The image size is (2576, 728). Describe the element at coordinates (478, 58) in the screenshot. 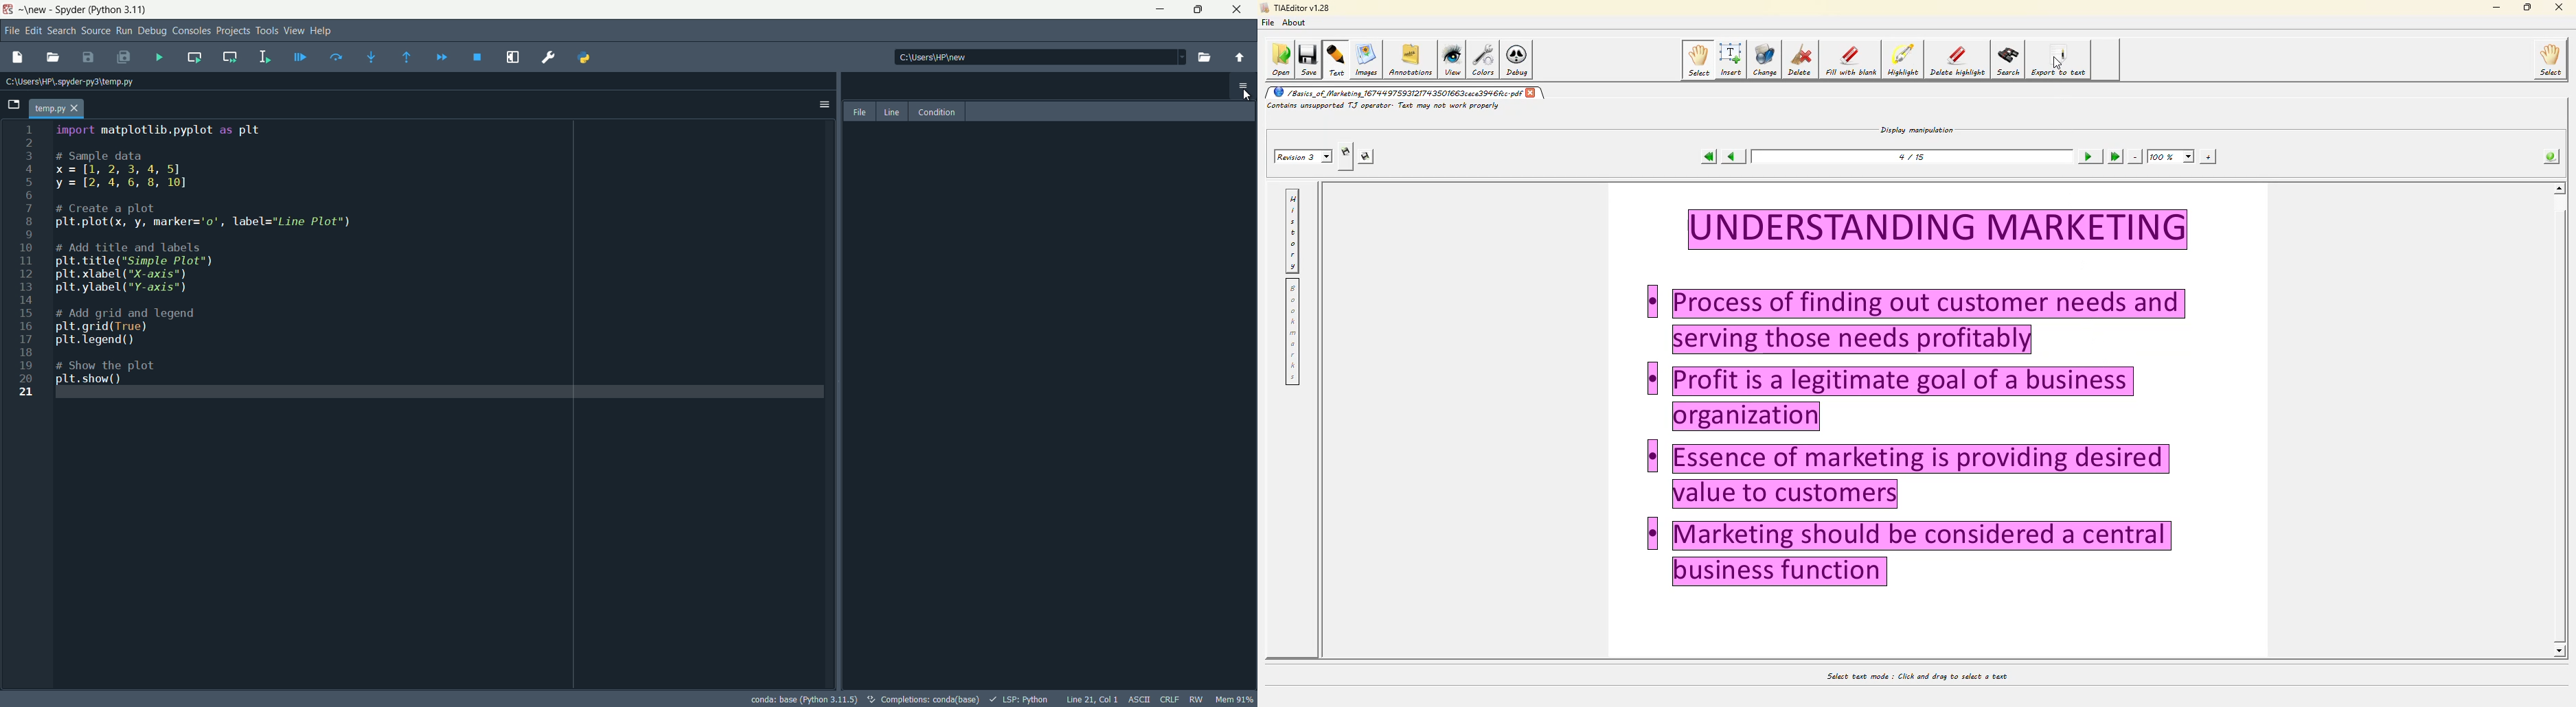

I see `stop debugging ` at that location.